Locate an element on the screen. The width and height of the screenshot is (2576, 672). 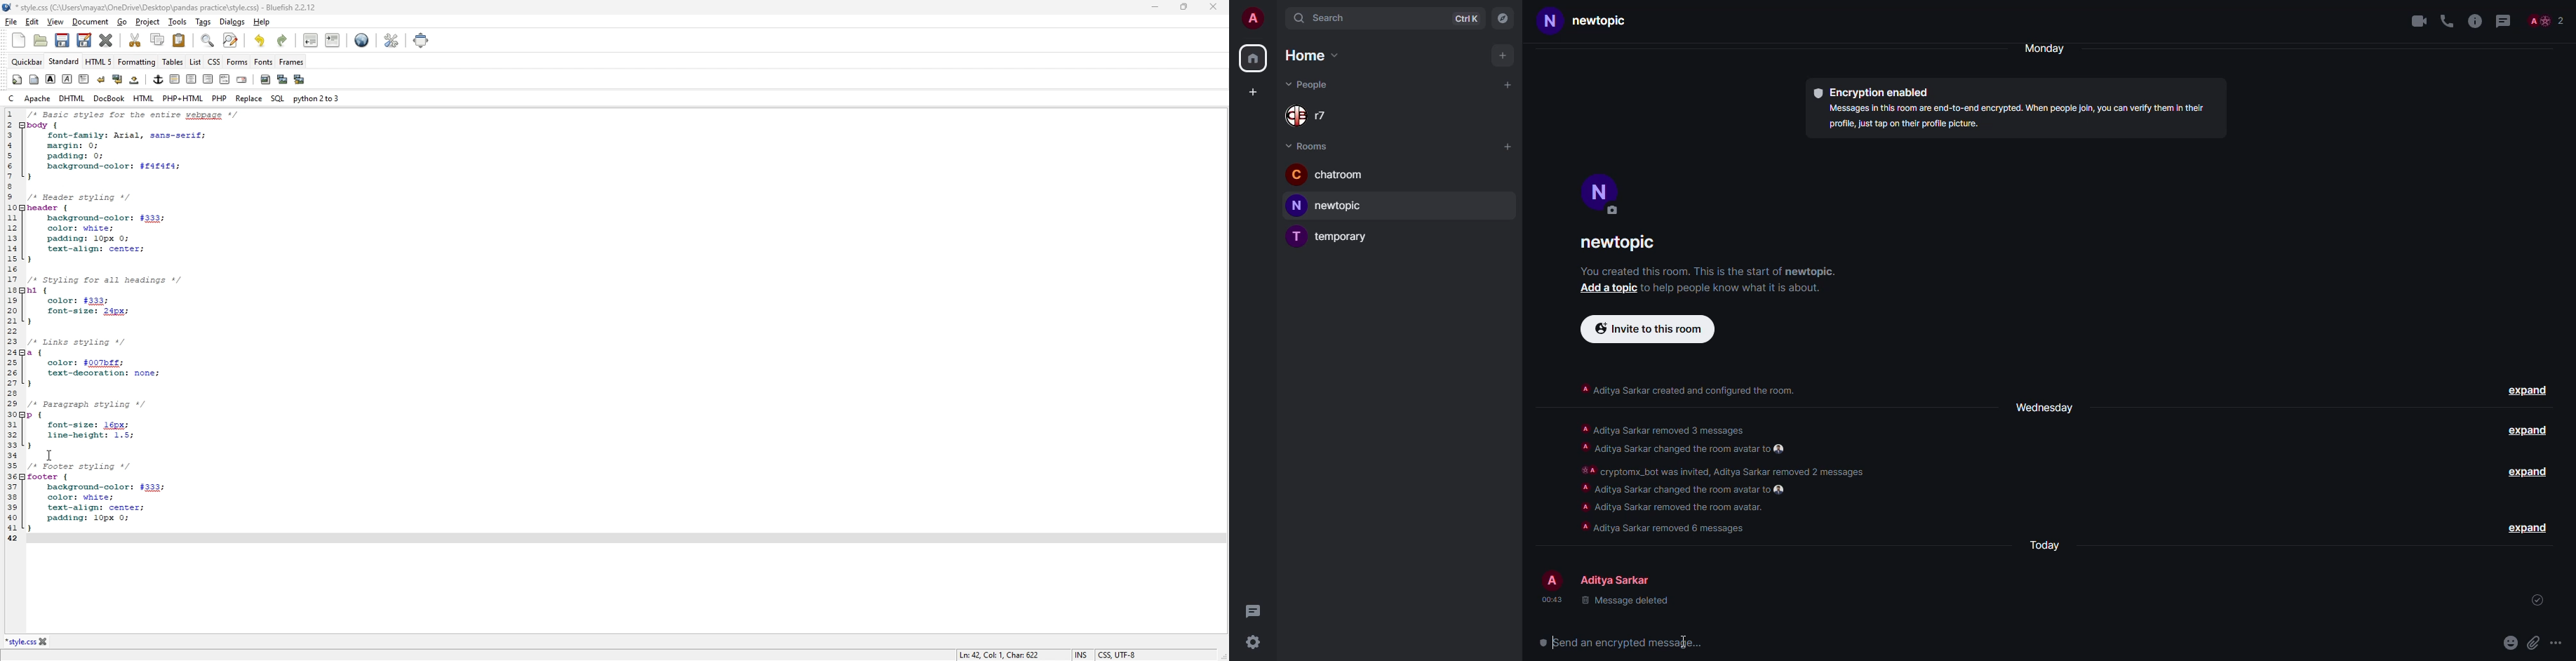
paragraph is located at coordinates (85, 79).